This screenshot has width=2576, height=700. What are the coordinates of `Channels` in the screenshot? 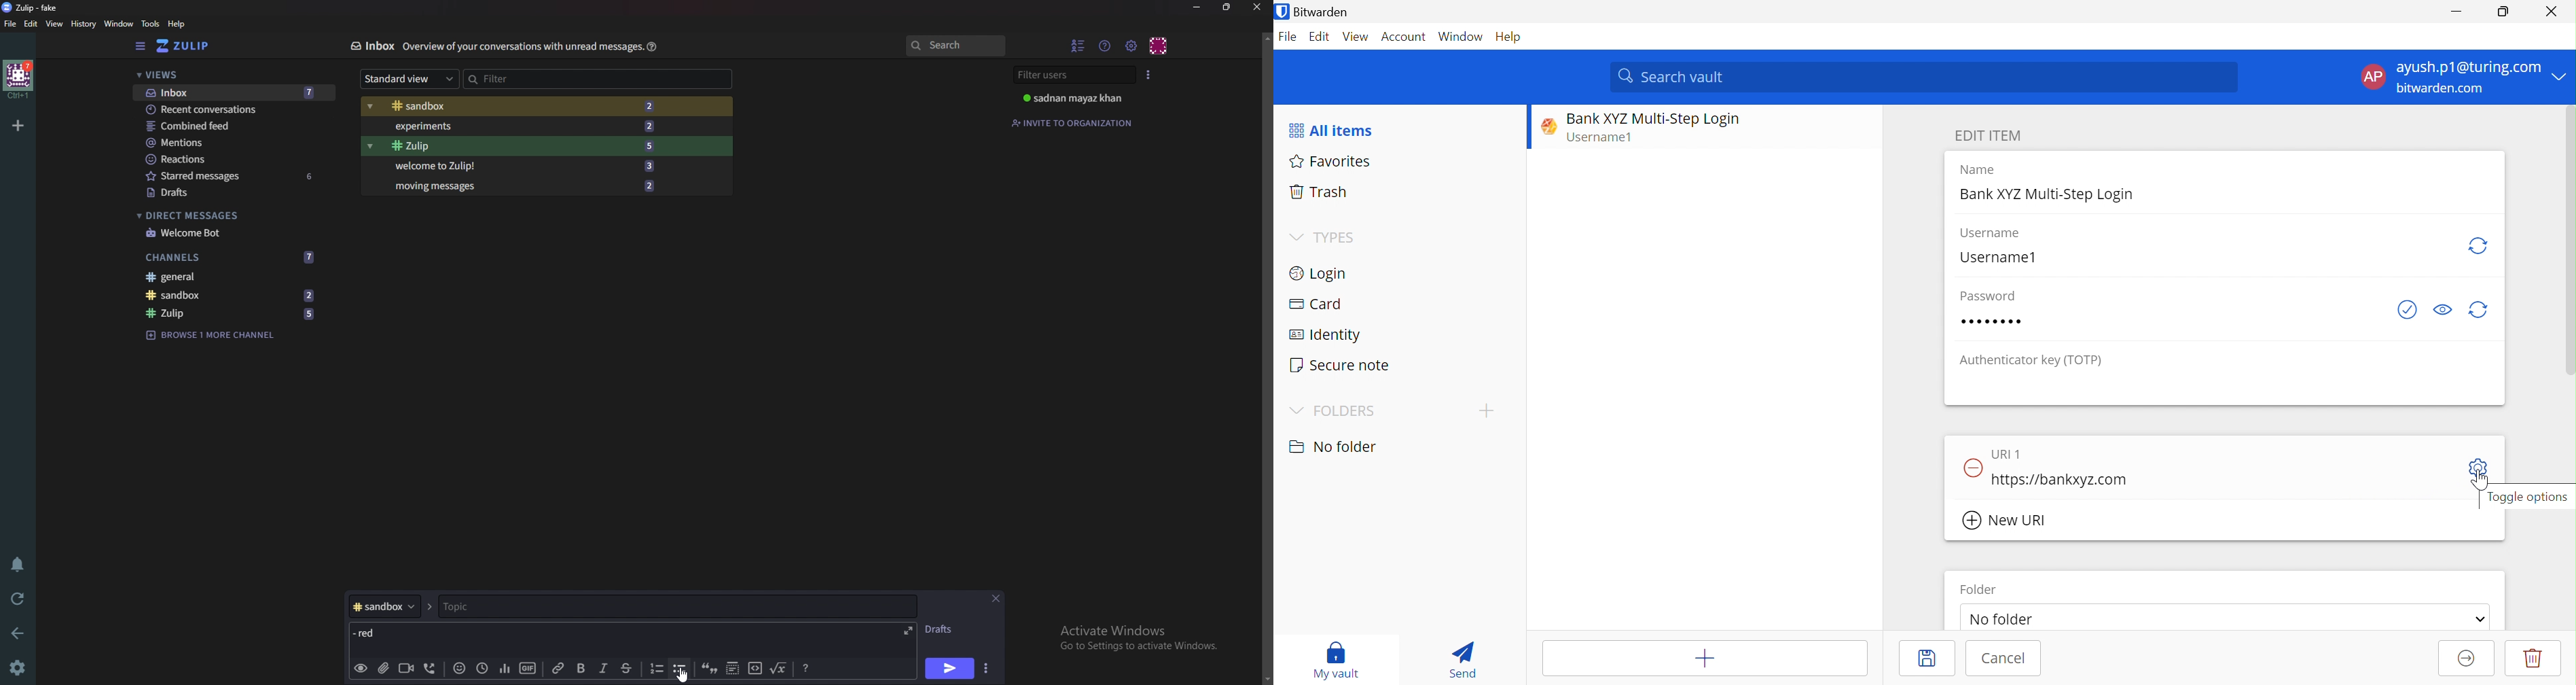 It's located at (231, 258).